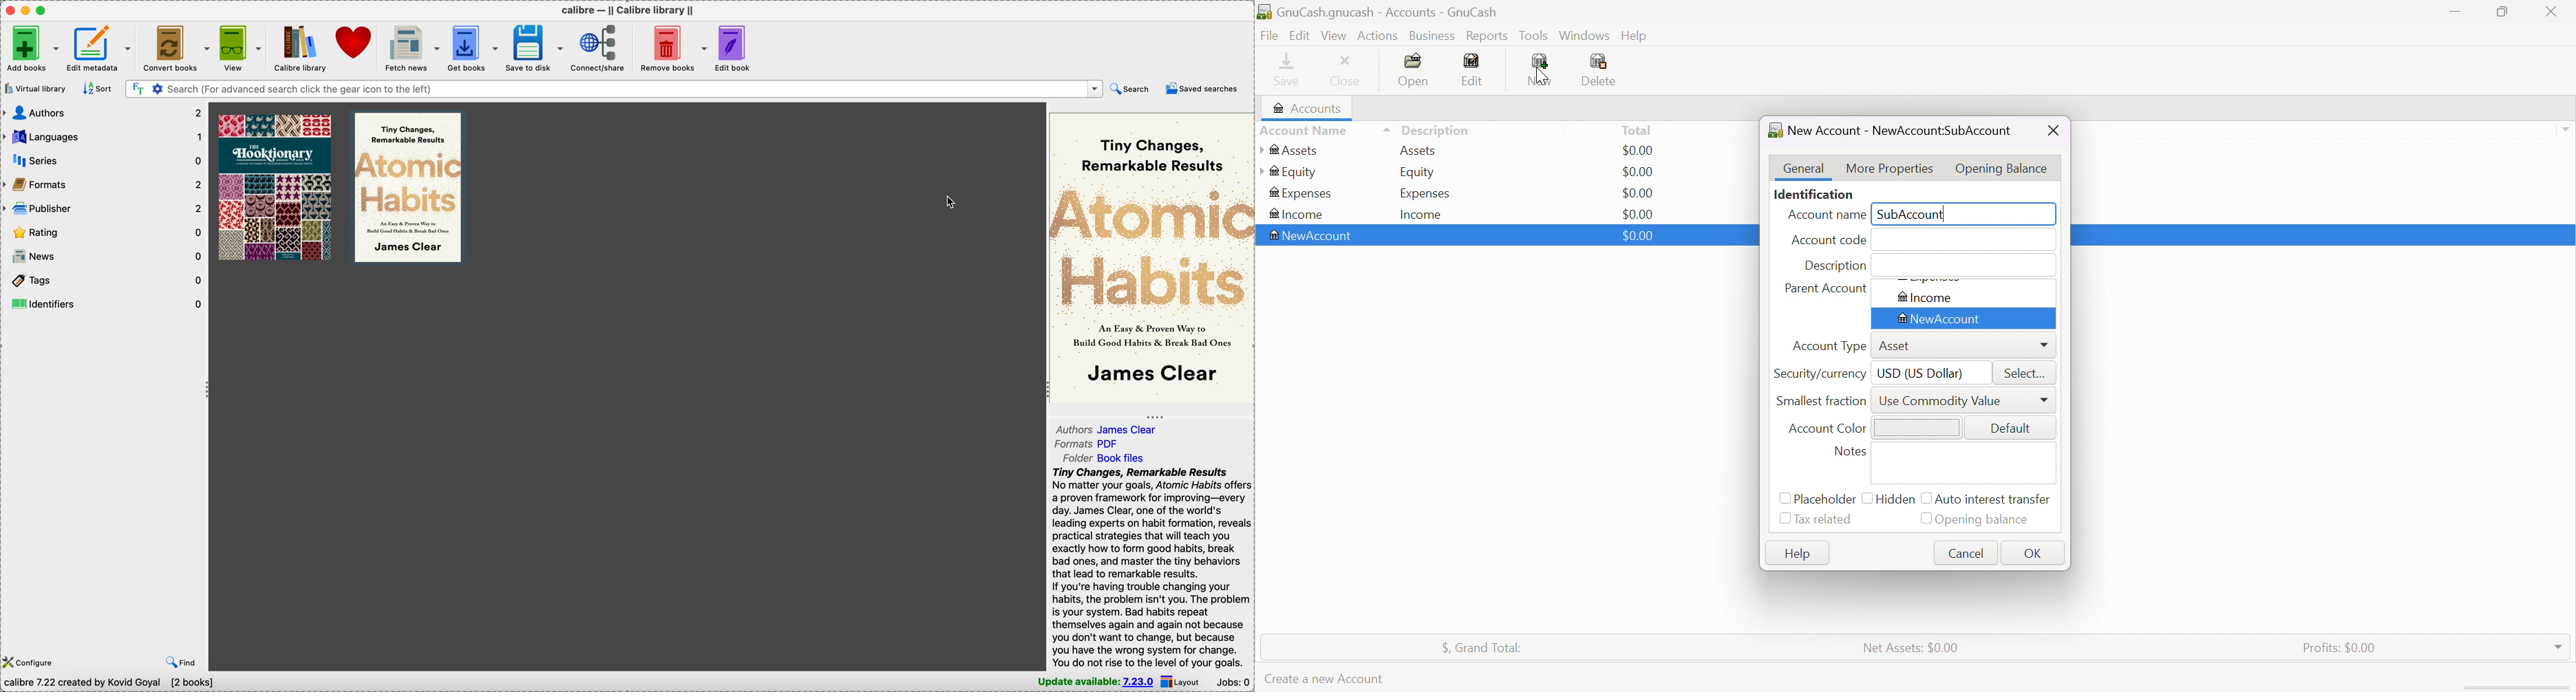 The image size is (2576, 700). I want to click on Tiny Changes, Remarkable Results

No matter your goals, Atomic Habits offers
a proven framework for improving—every
day. James Clear, one of the world's
leading experts on habit formation, reveals
practical strategies that will teach you
exactly how to form good habits, break
bad ones, and master the tiny behaviors
that lead to remarkable results.

If you're having trouble changing your
habits, the problem isn't you. The problem
is your system. Bad habits repeat
themselves again and again not because
you don't want to change, but because
you have the wrong system for change.
You do not rise to the level of your goals., so click(1152, 567).